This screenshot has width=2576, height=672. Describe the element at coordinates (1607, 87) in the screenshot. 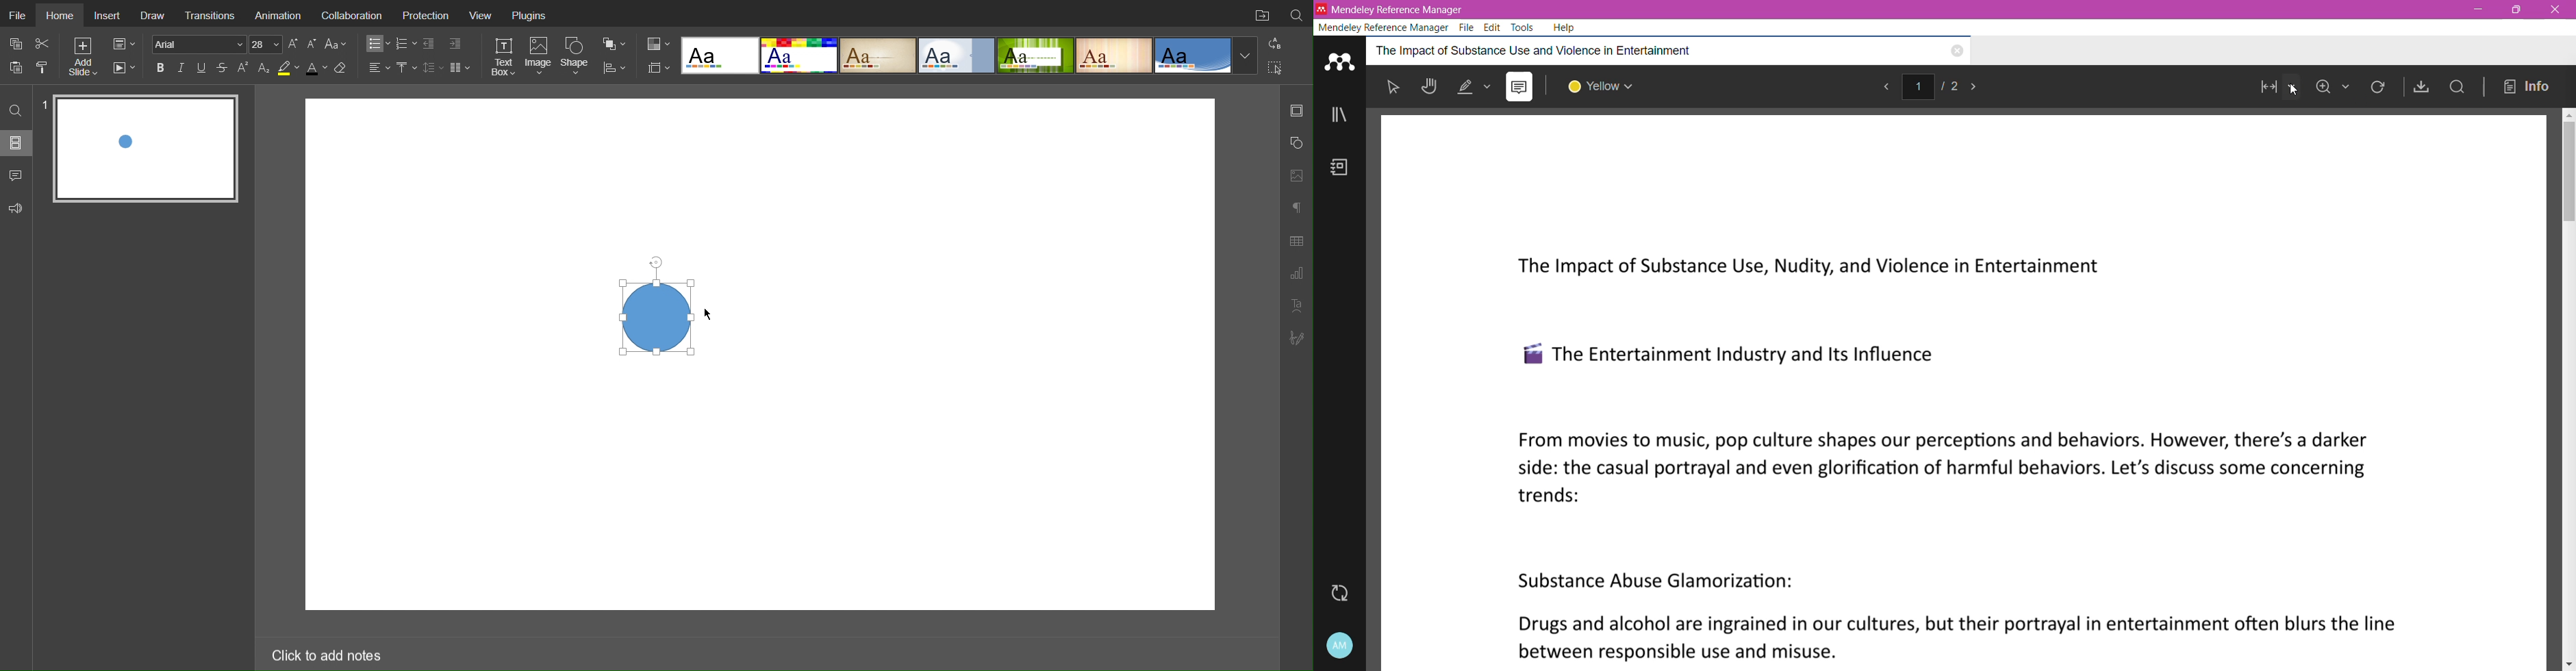

I see `Select Edit Color` at that location.